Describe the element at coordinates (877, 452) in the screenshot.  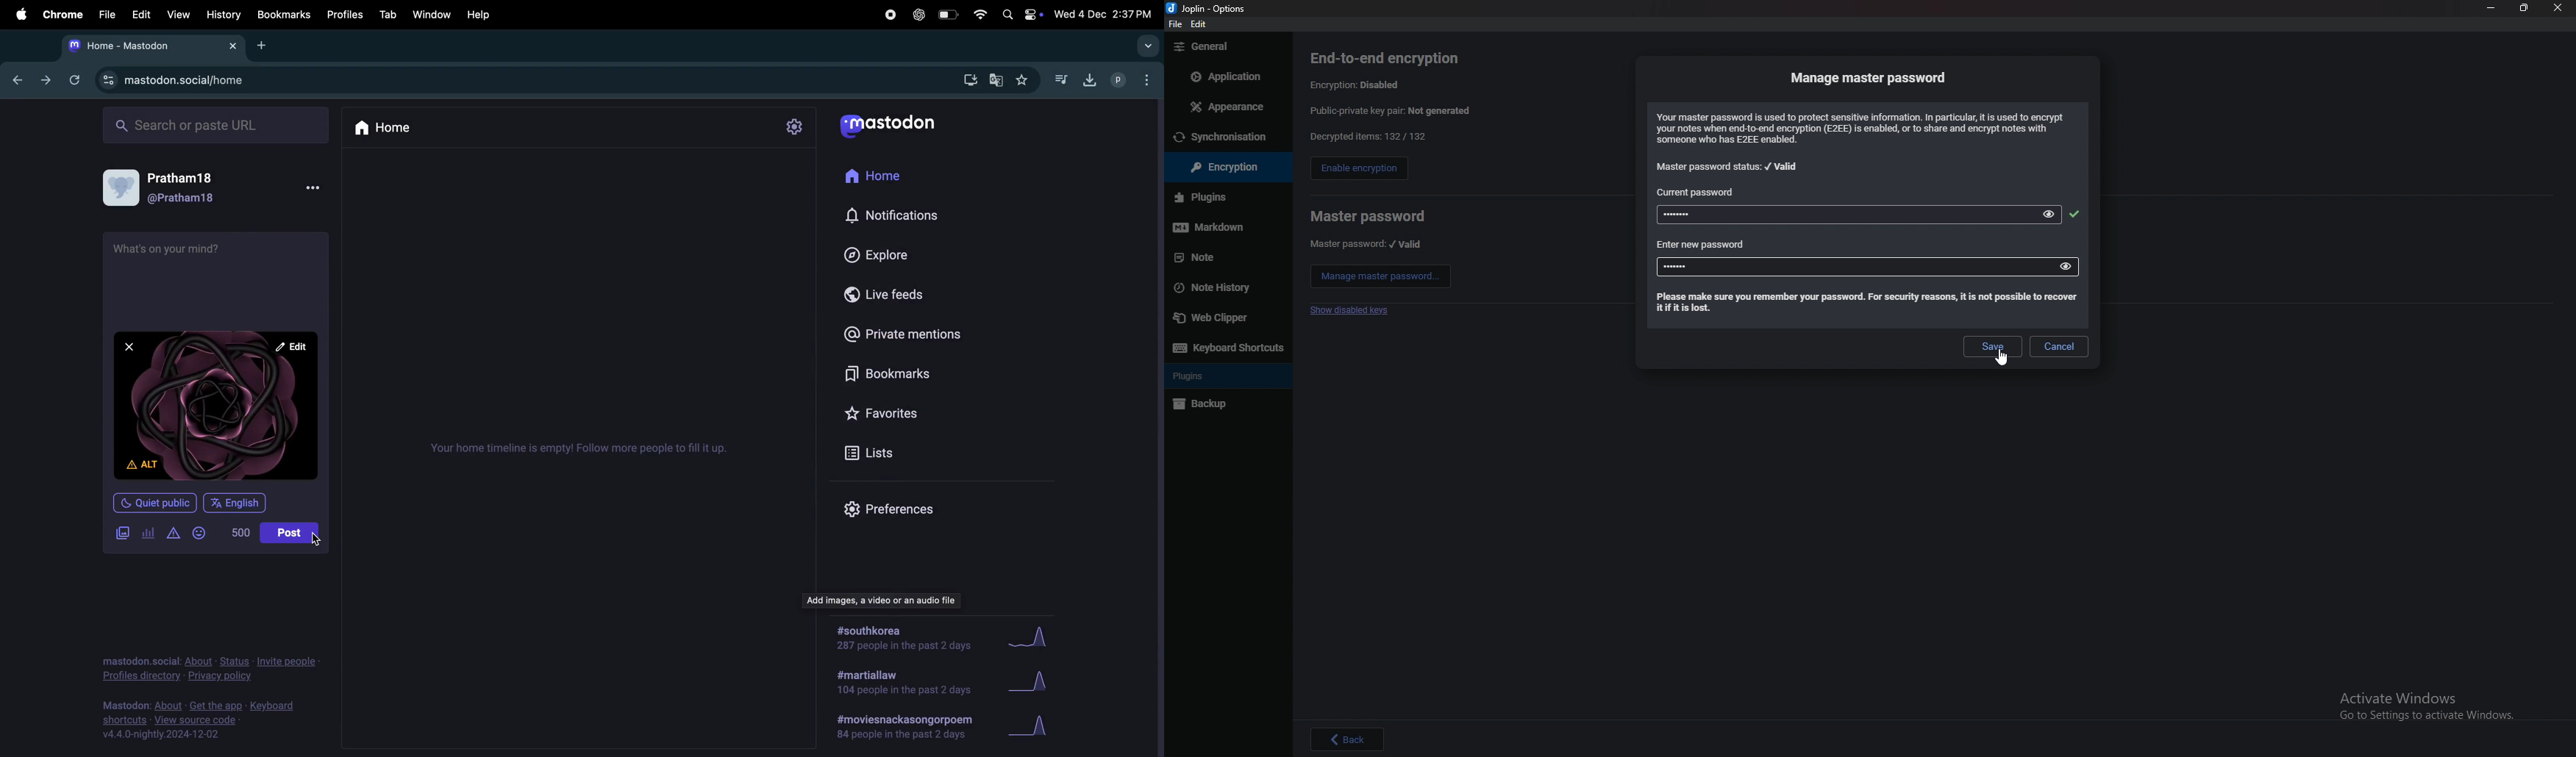
I see `lists` at that location.